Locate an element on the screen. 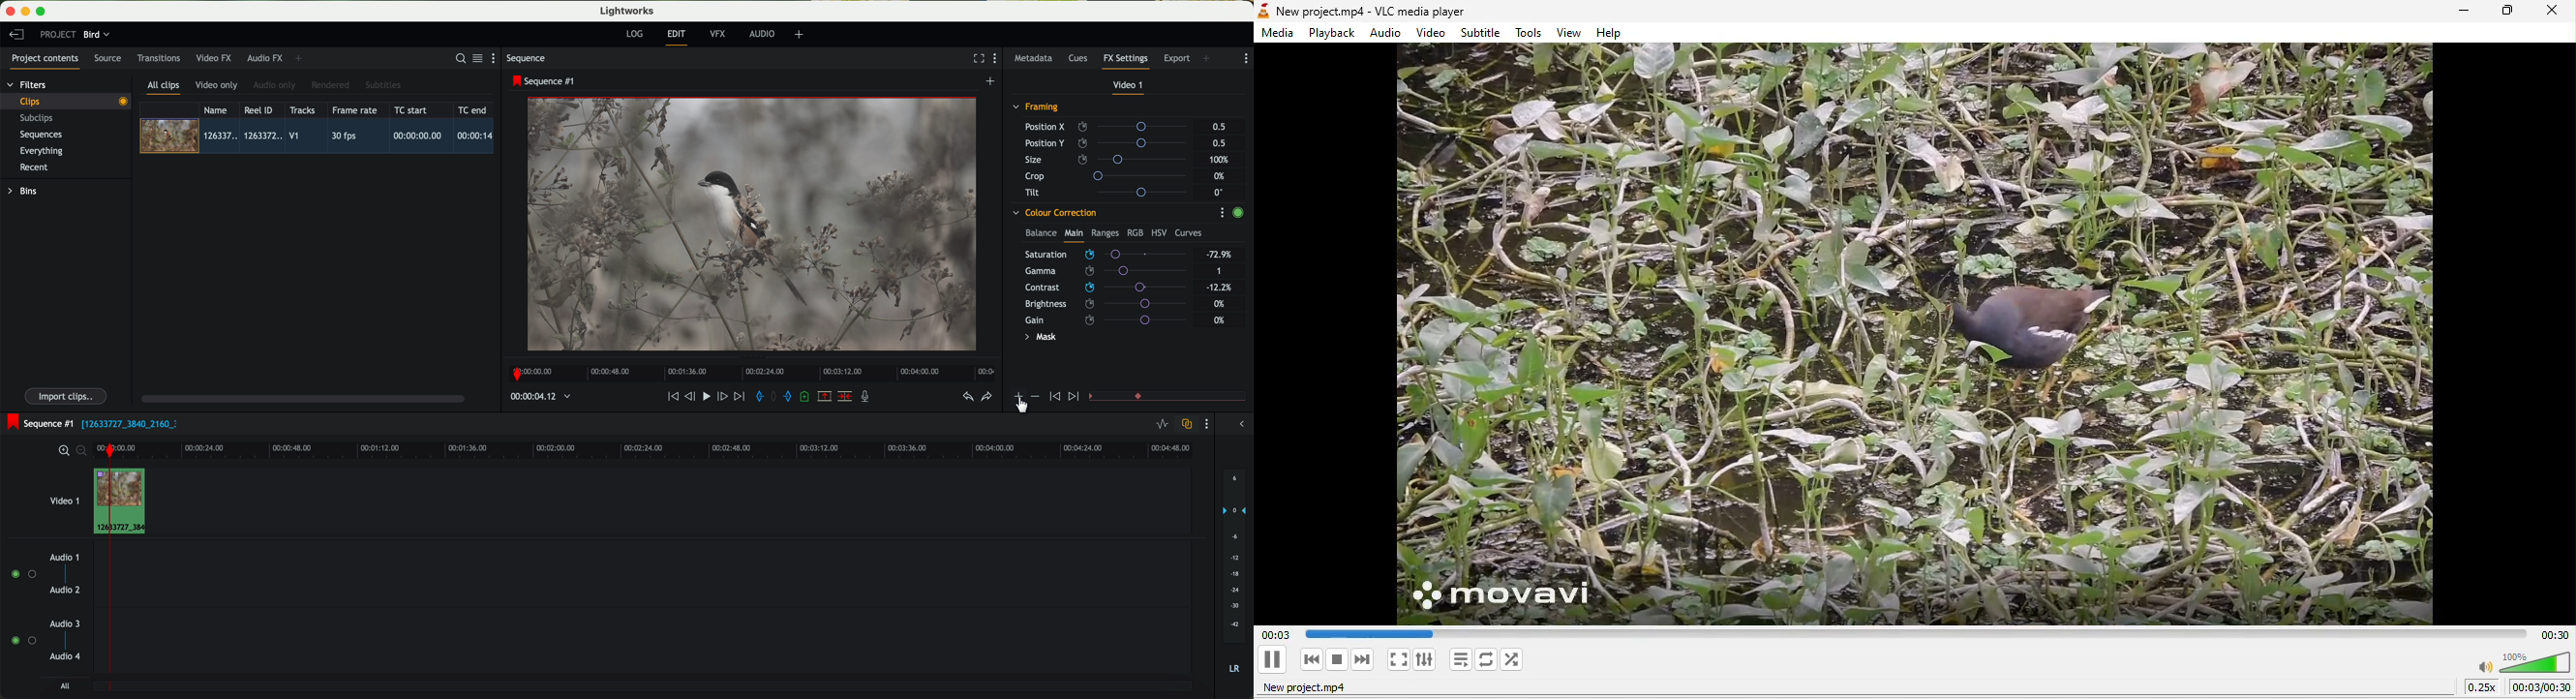 This screenshot has width=2576, height=700. transition is located at coordinates (1182, 397).